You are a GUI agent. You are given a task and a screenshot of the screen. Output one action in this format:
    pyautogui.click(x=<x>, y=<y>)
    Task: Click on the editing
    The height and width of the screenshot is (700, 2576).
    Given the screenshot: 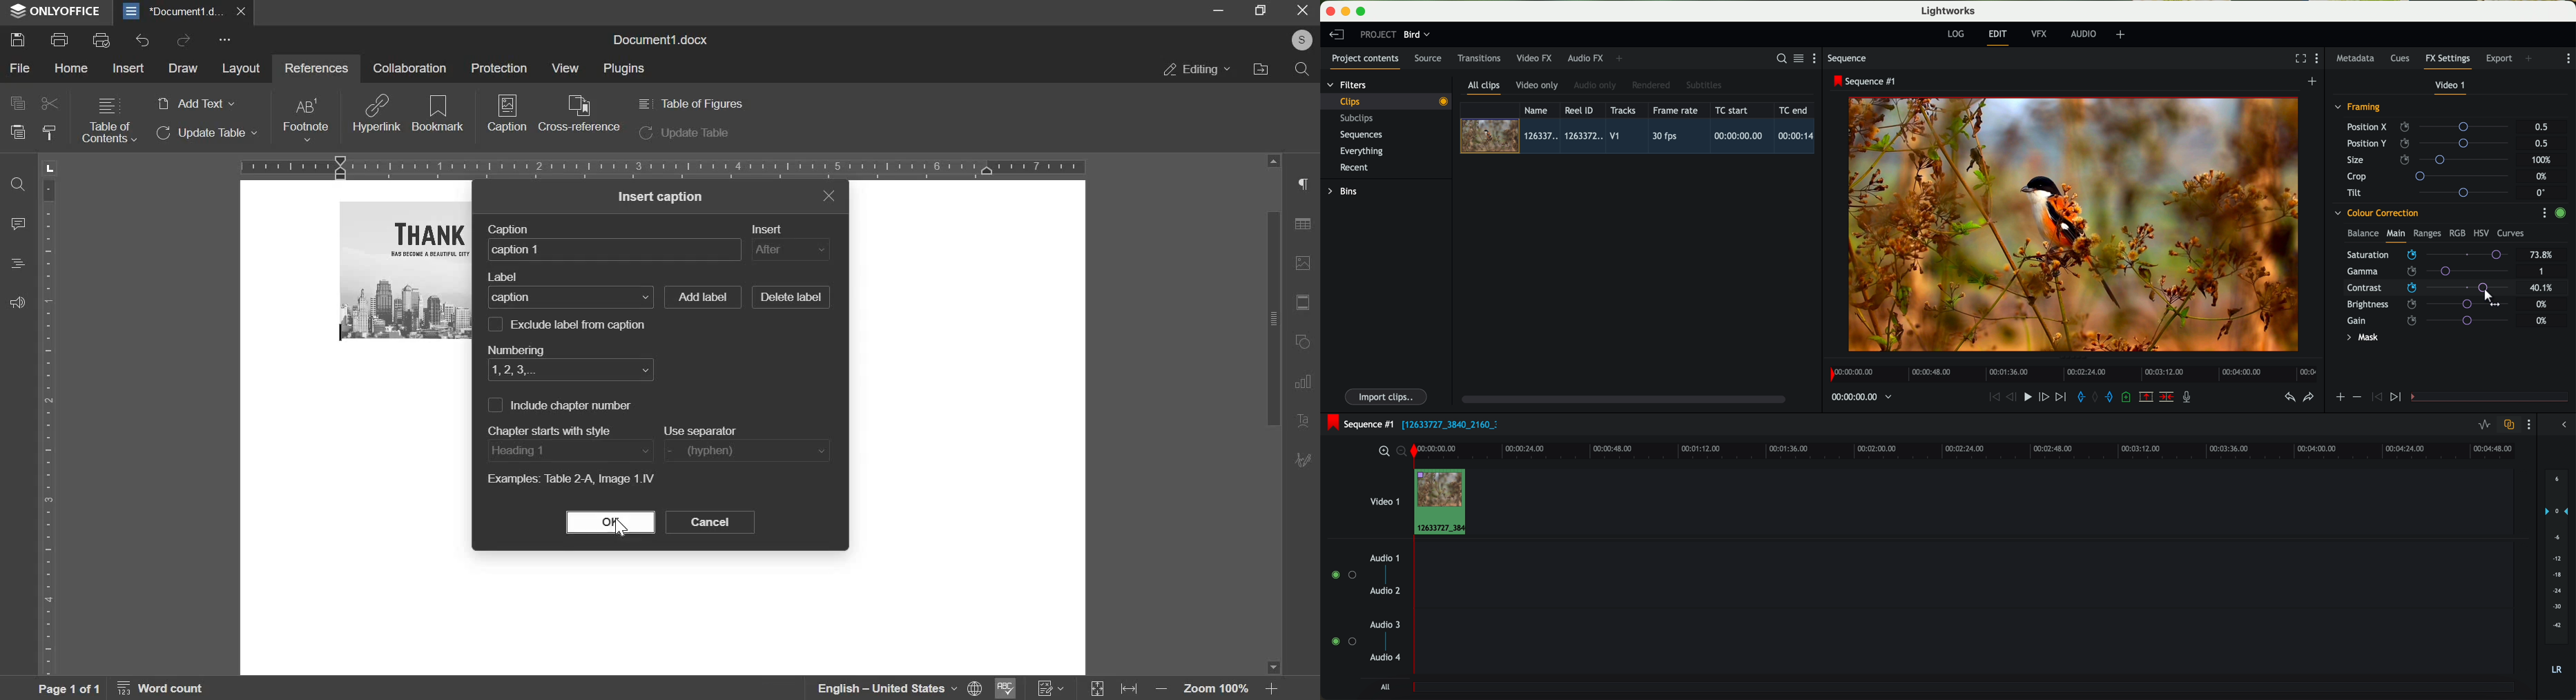 What is the action you would take?
    pyautogui.click(x=1197, y=69)
    